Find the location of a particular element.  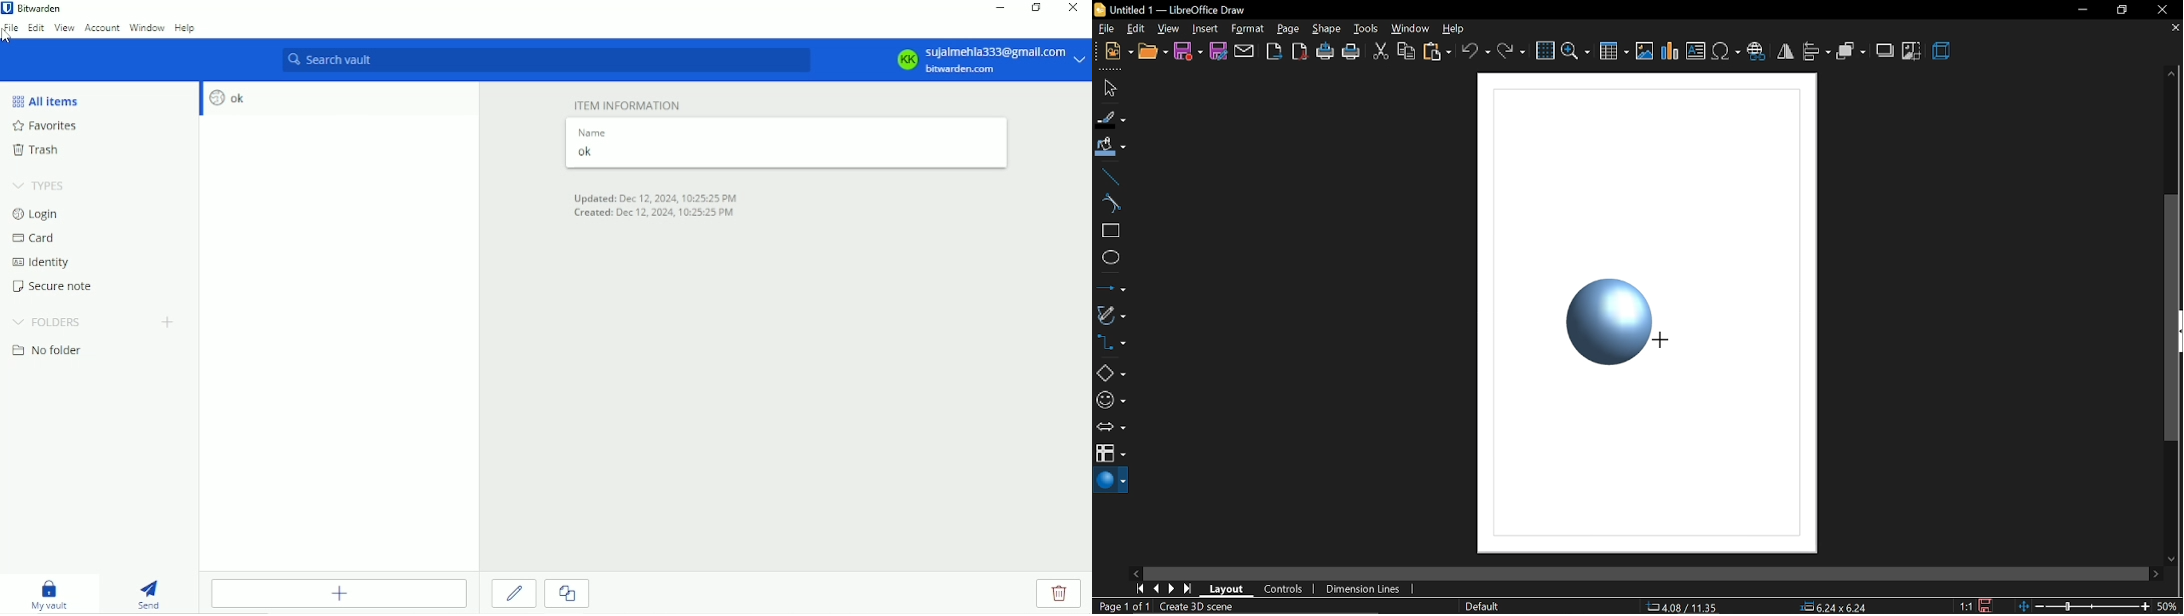

edit is located at coordinates (1136, 28).